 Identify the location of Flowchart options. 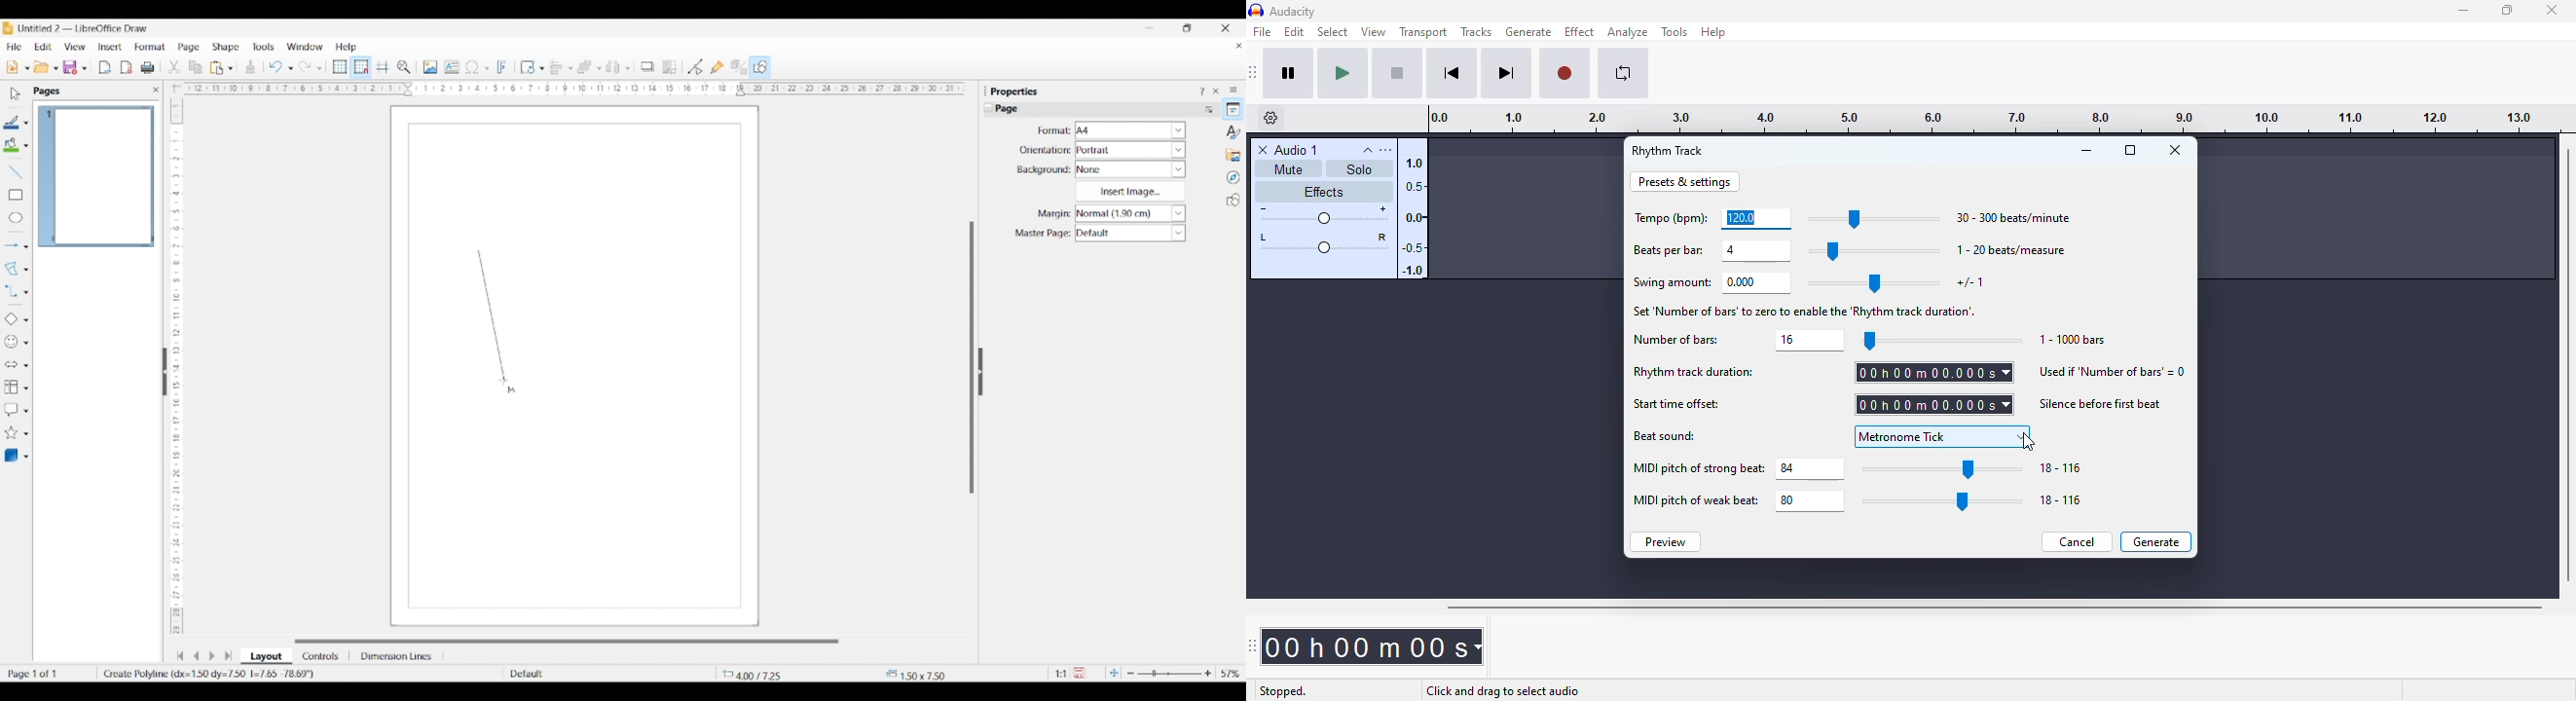
(26, 388).